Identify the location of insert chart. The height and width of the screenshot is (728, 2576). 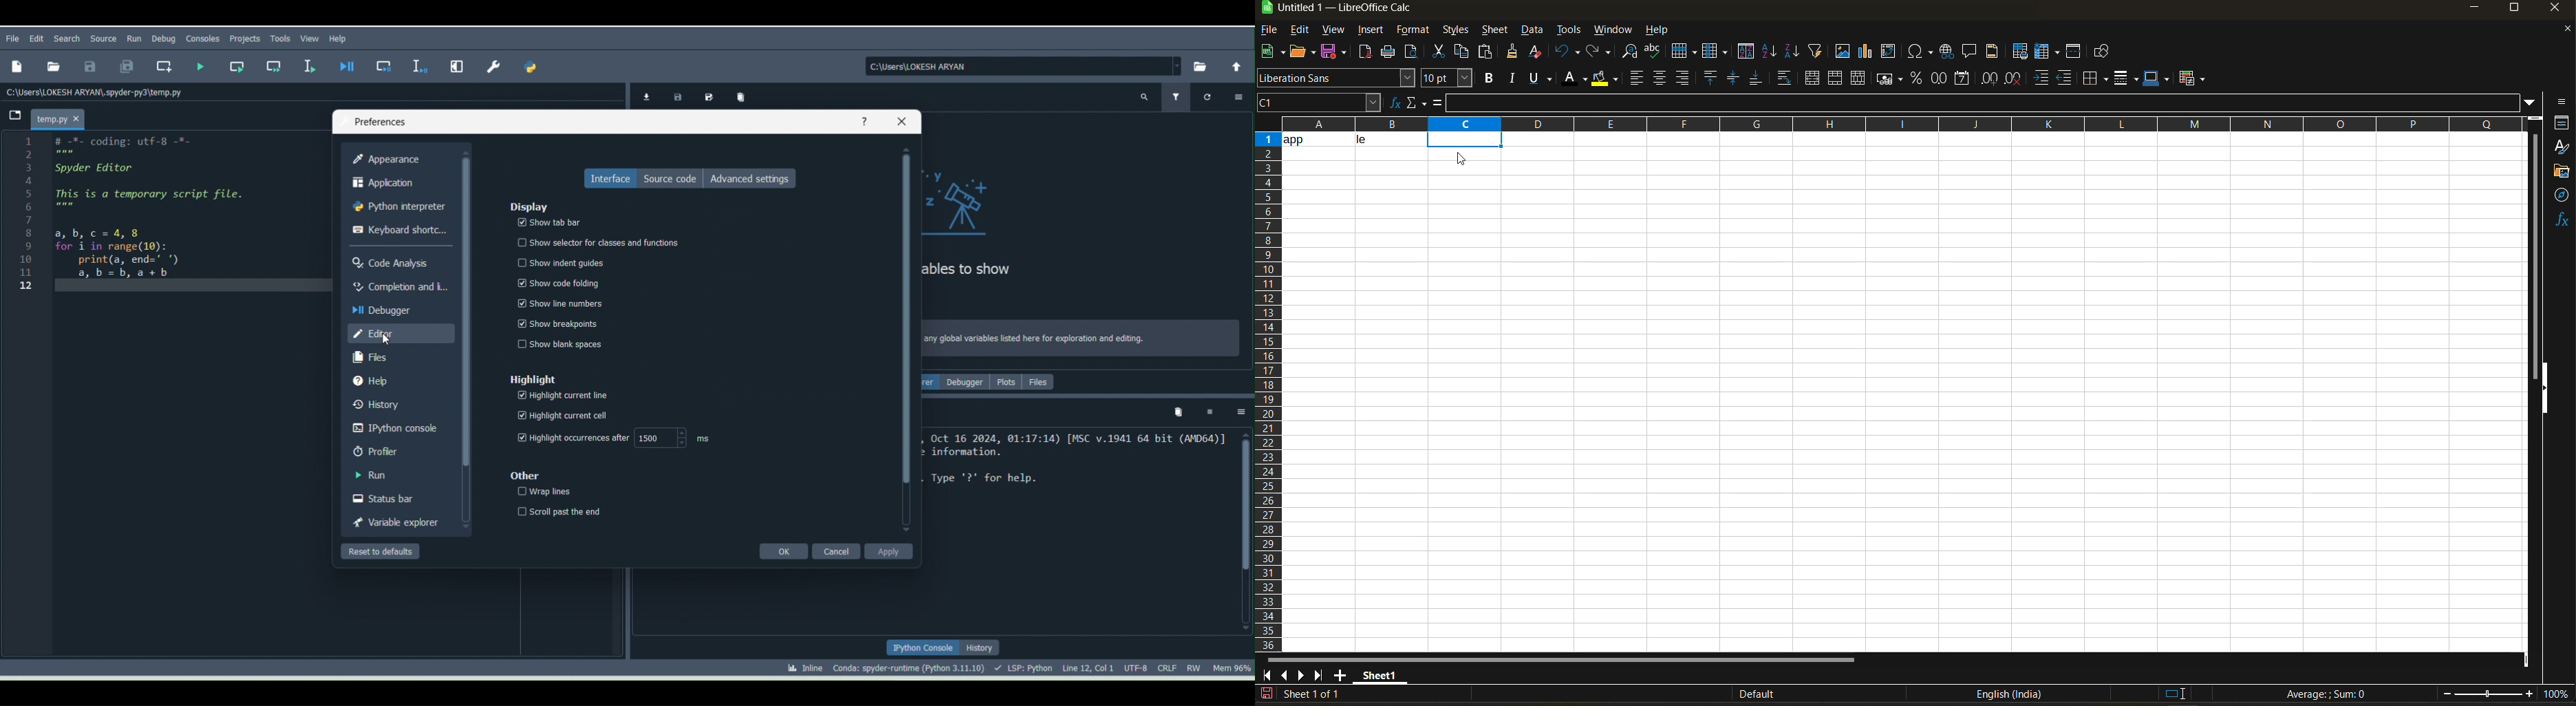
(1866, 51).